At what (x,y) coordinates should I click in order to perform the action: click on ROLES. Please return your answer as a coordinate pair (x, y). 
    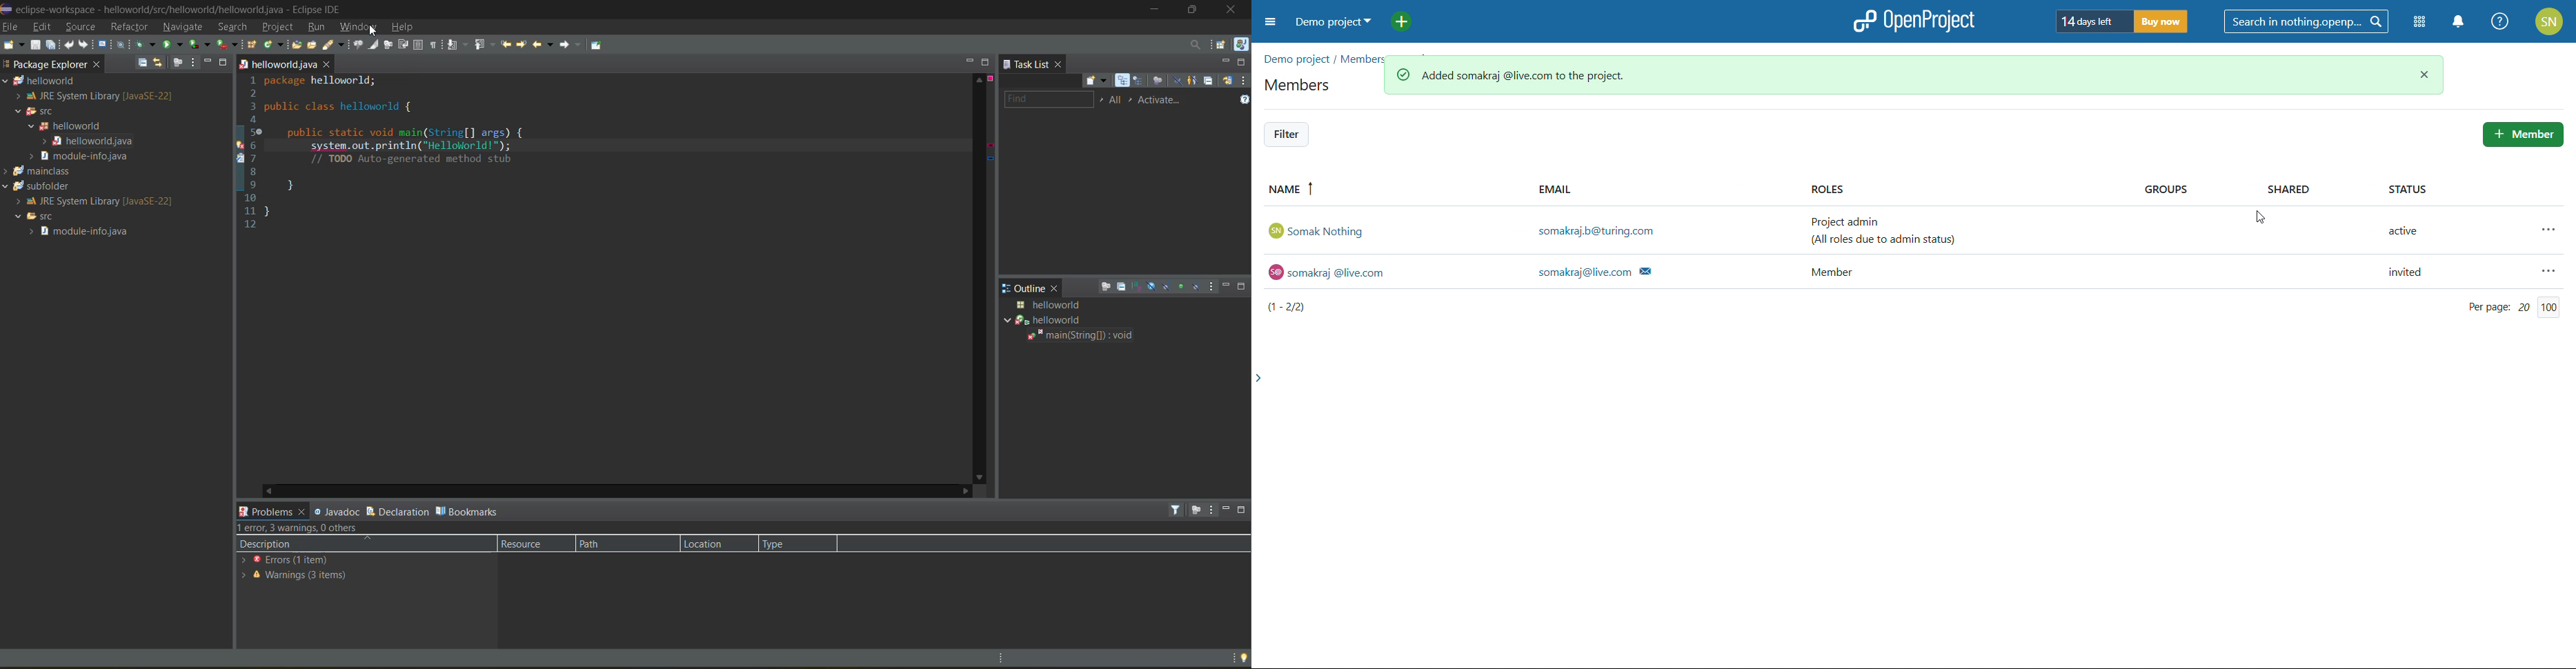
    Looking at the image, I should click on (1834, 190).